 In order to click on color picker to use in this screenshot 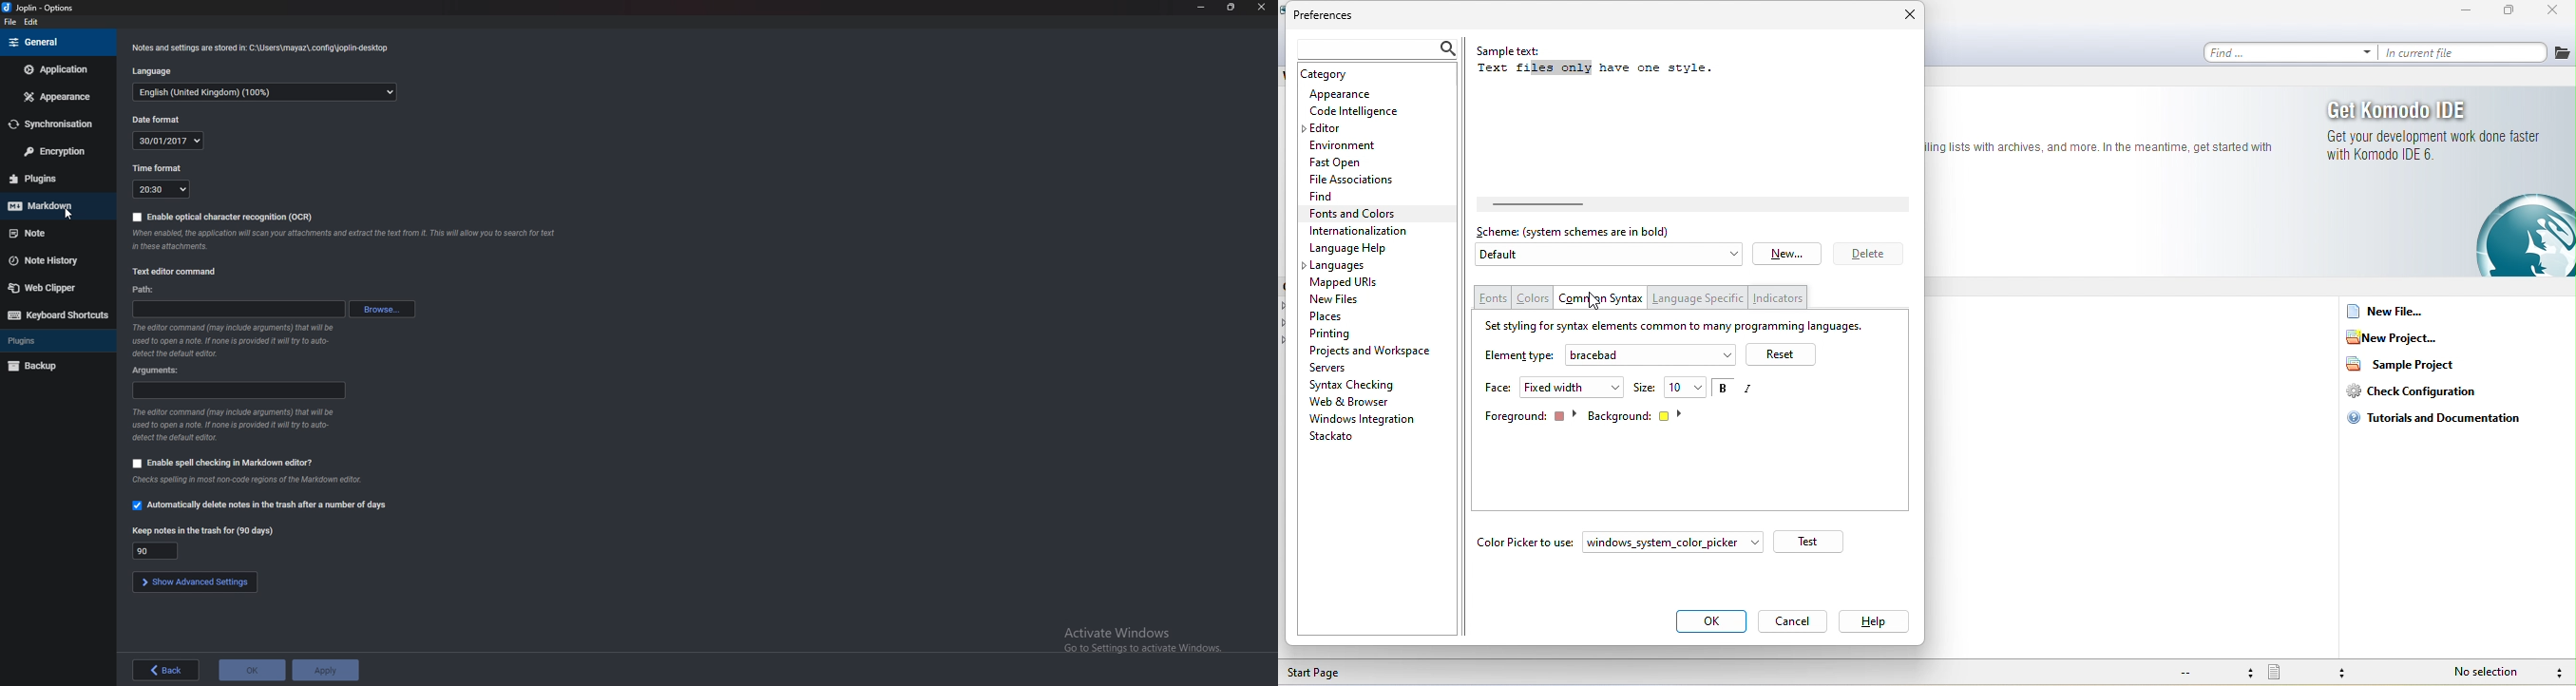, I will do `click(1526, 542)`.